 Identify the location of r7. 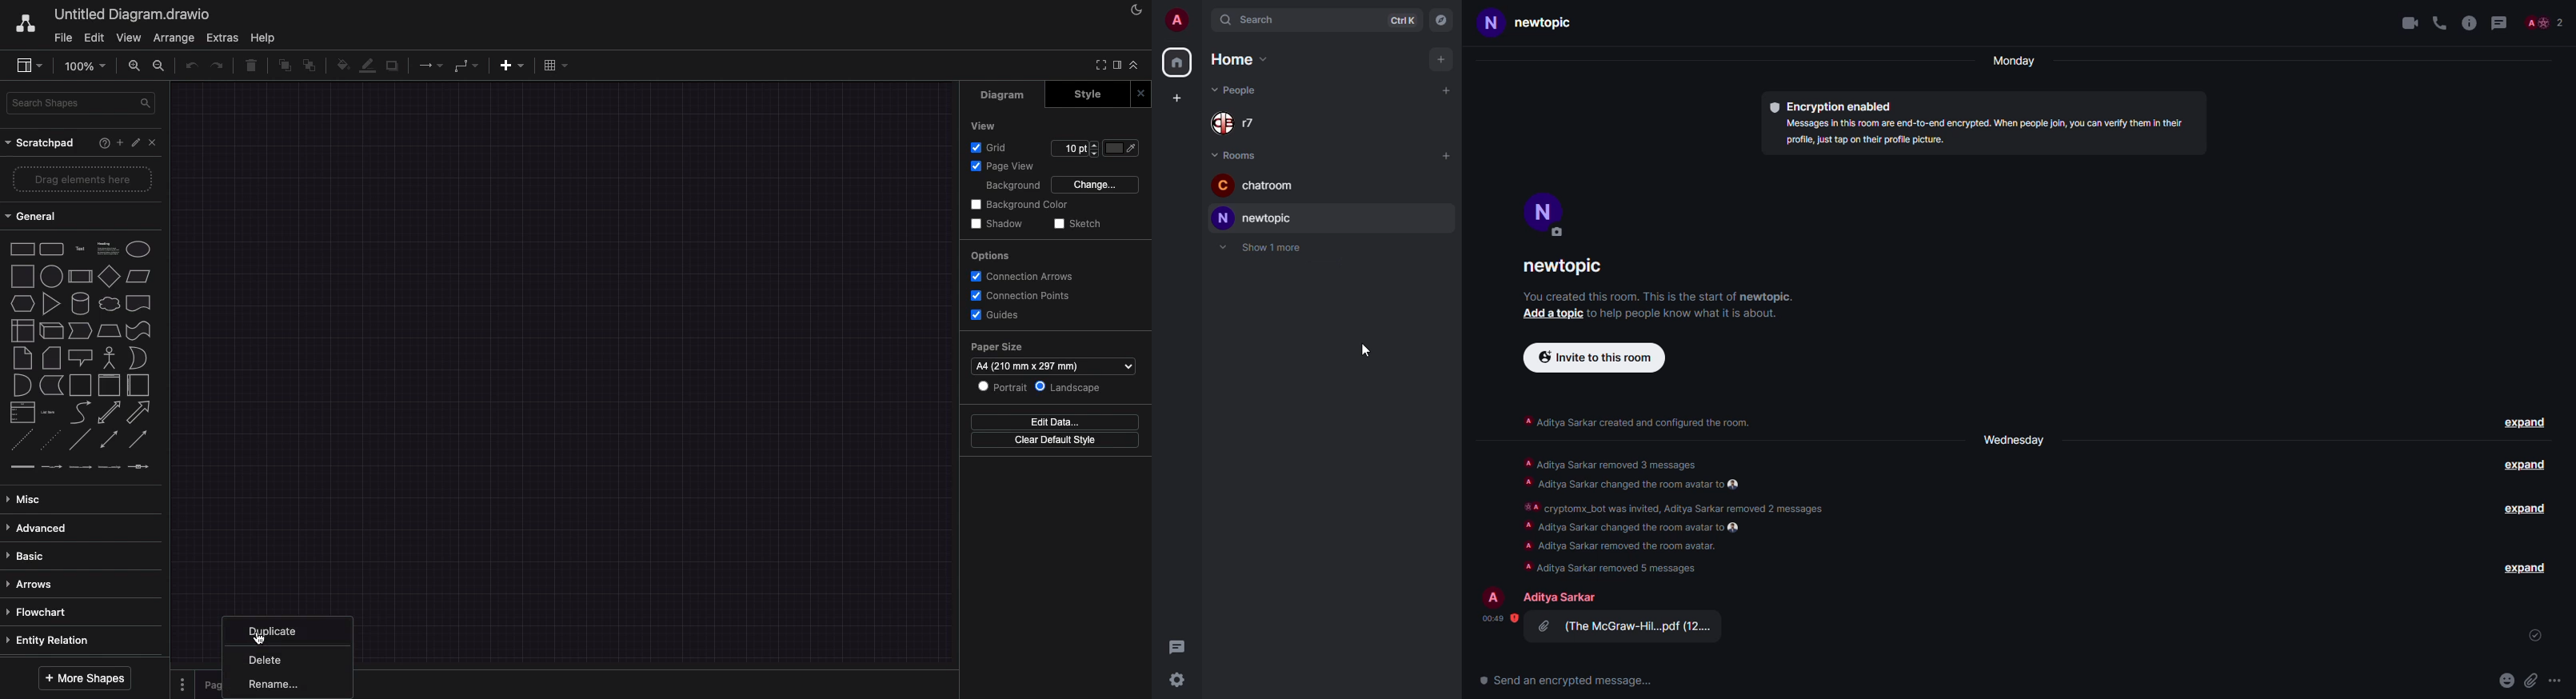
(1238, 122).